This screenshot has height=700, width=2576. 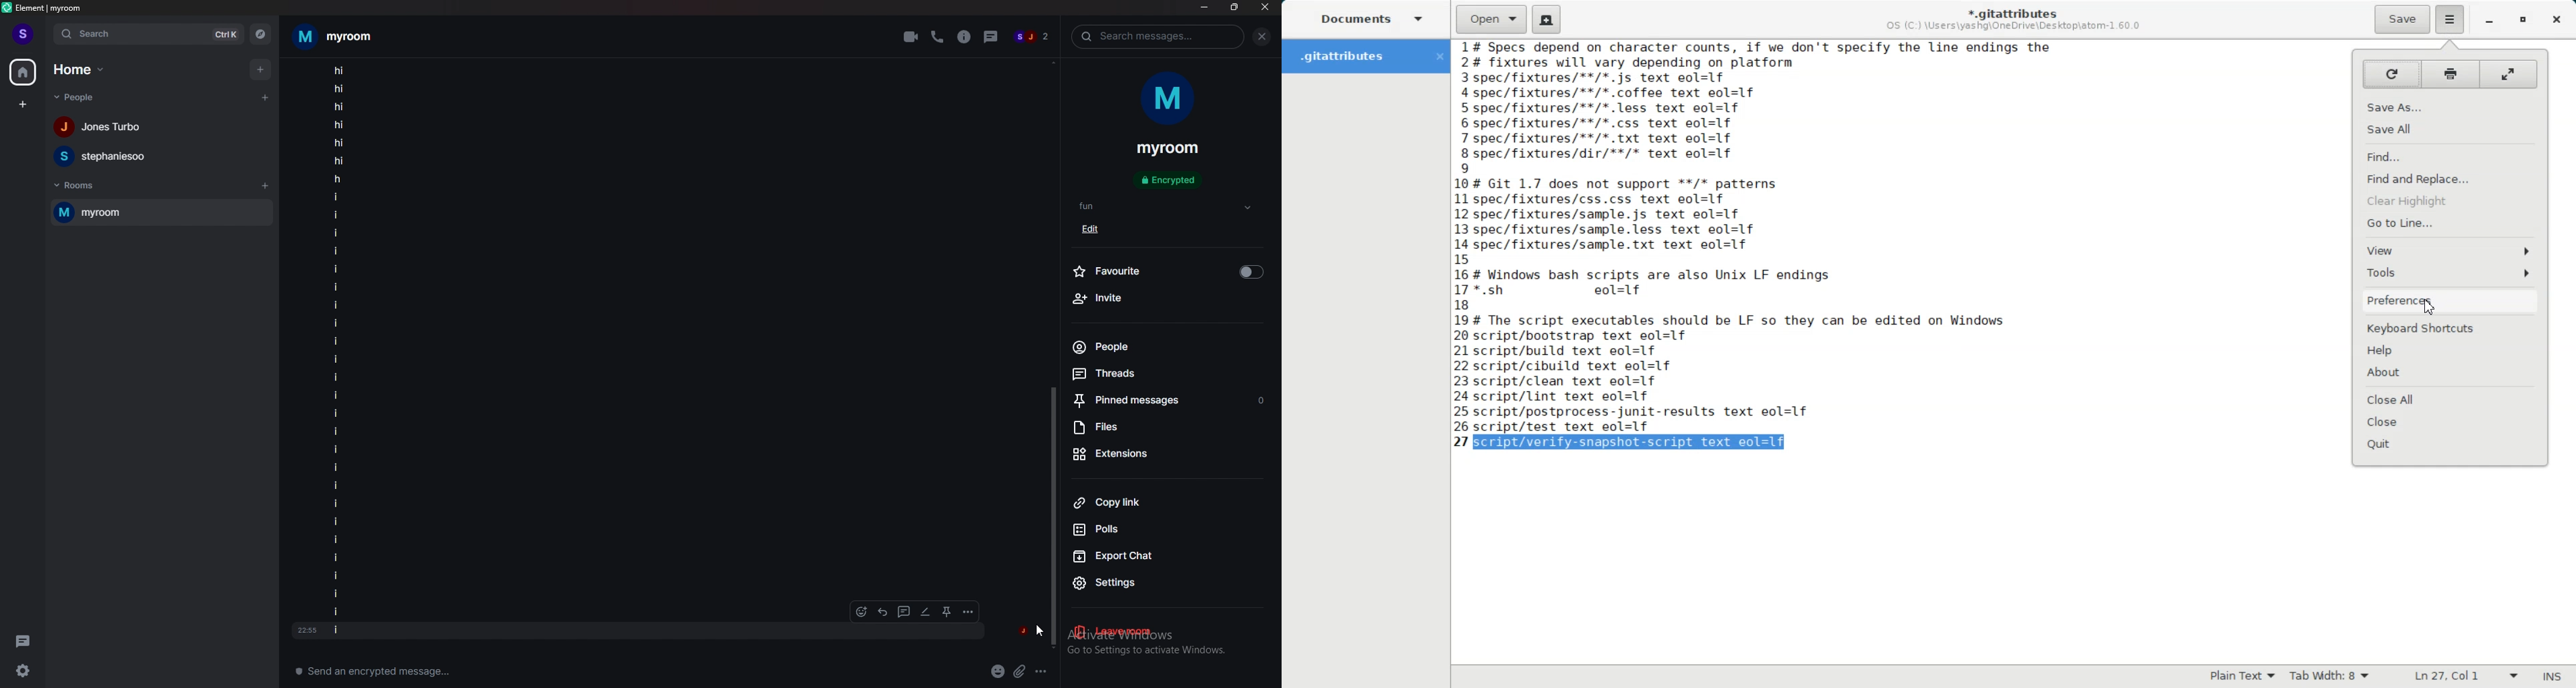 What do you see at coordinates (23, 641) in the screenshot?
I see `threads` at bounding box center [23, 641].